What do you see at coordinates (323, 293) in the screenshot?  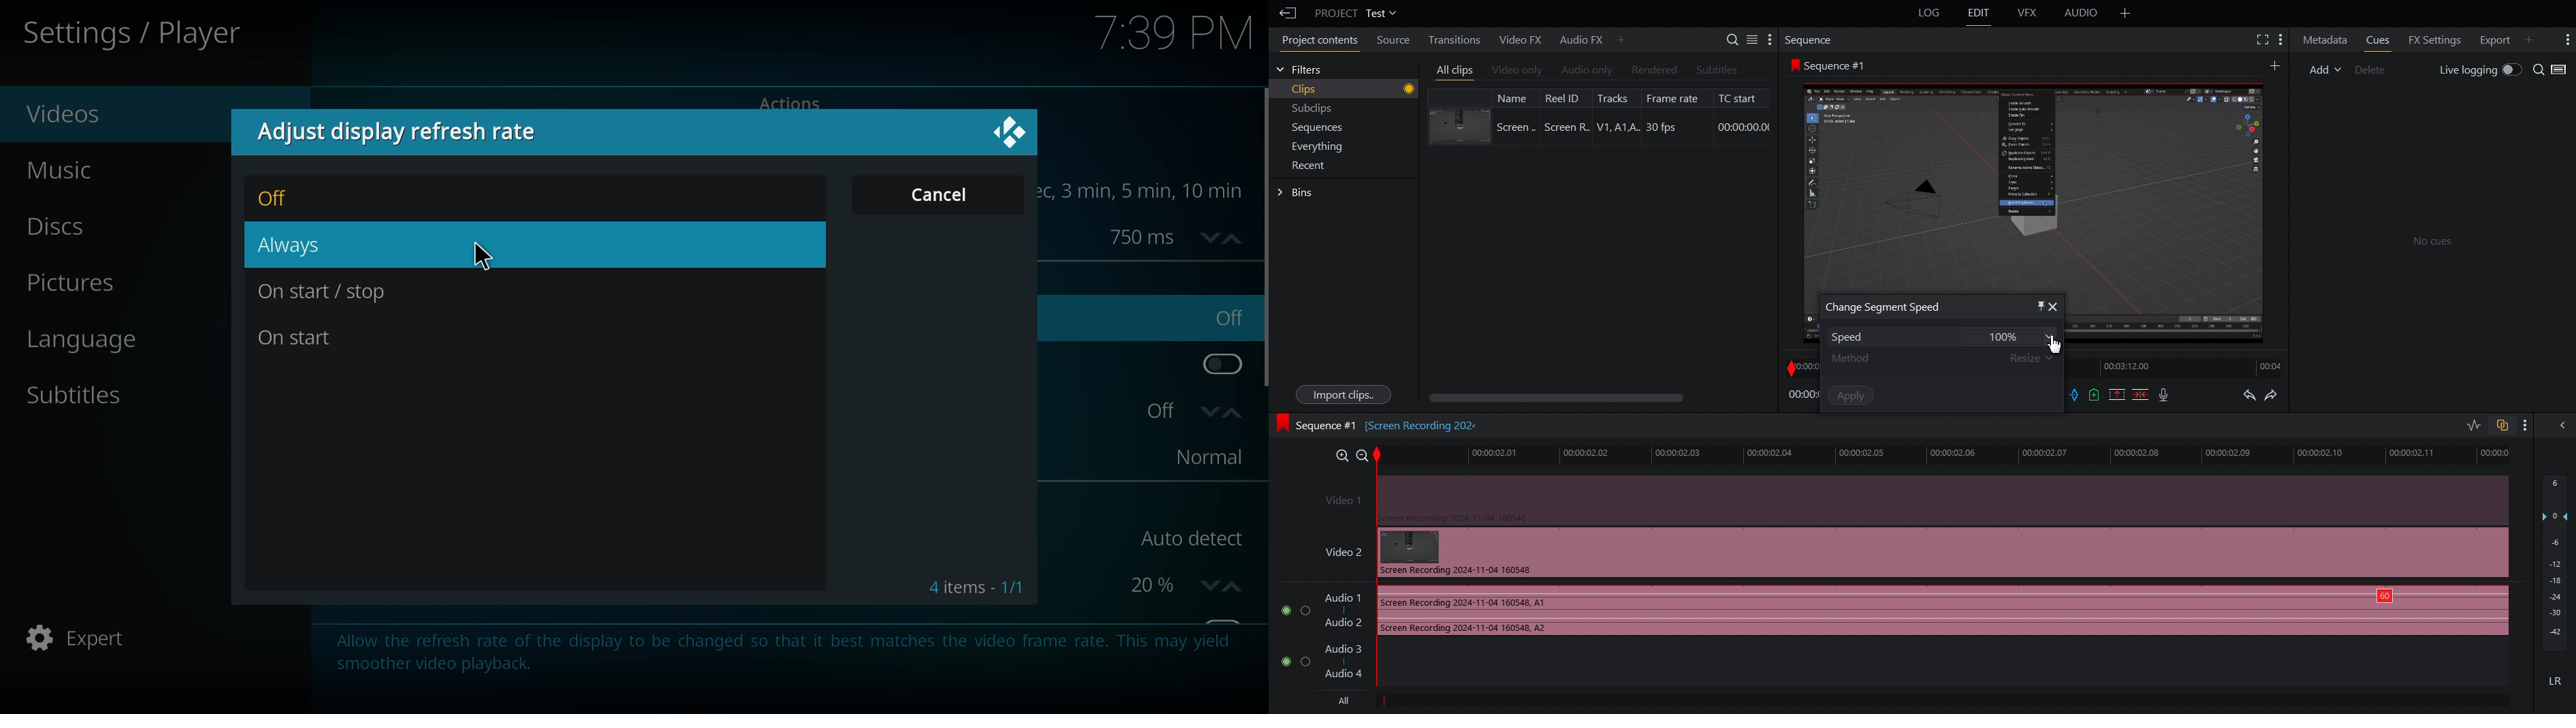 I see `on start/stop` at bounding box center [323, 293].